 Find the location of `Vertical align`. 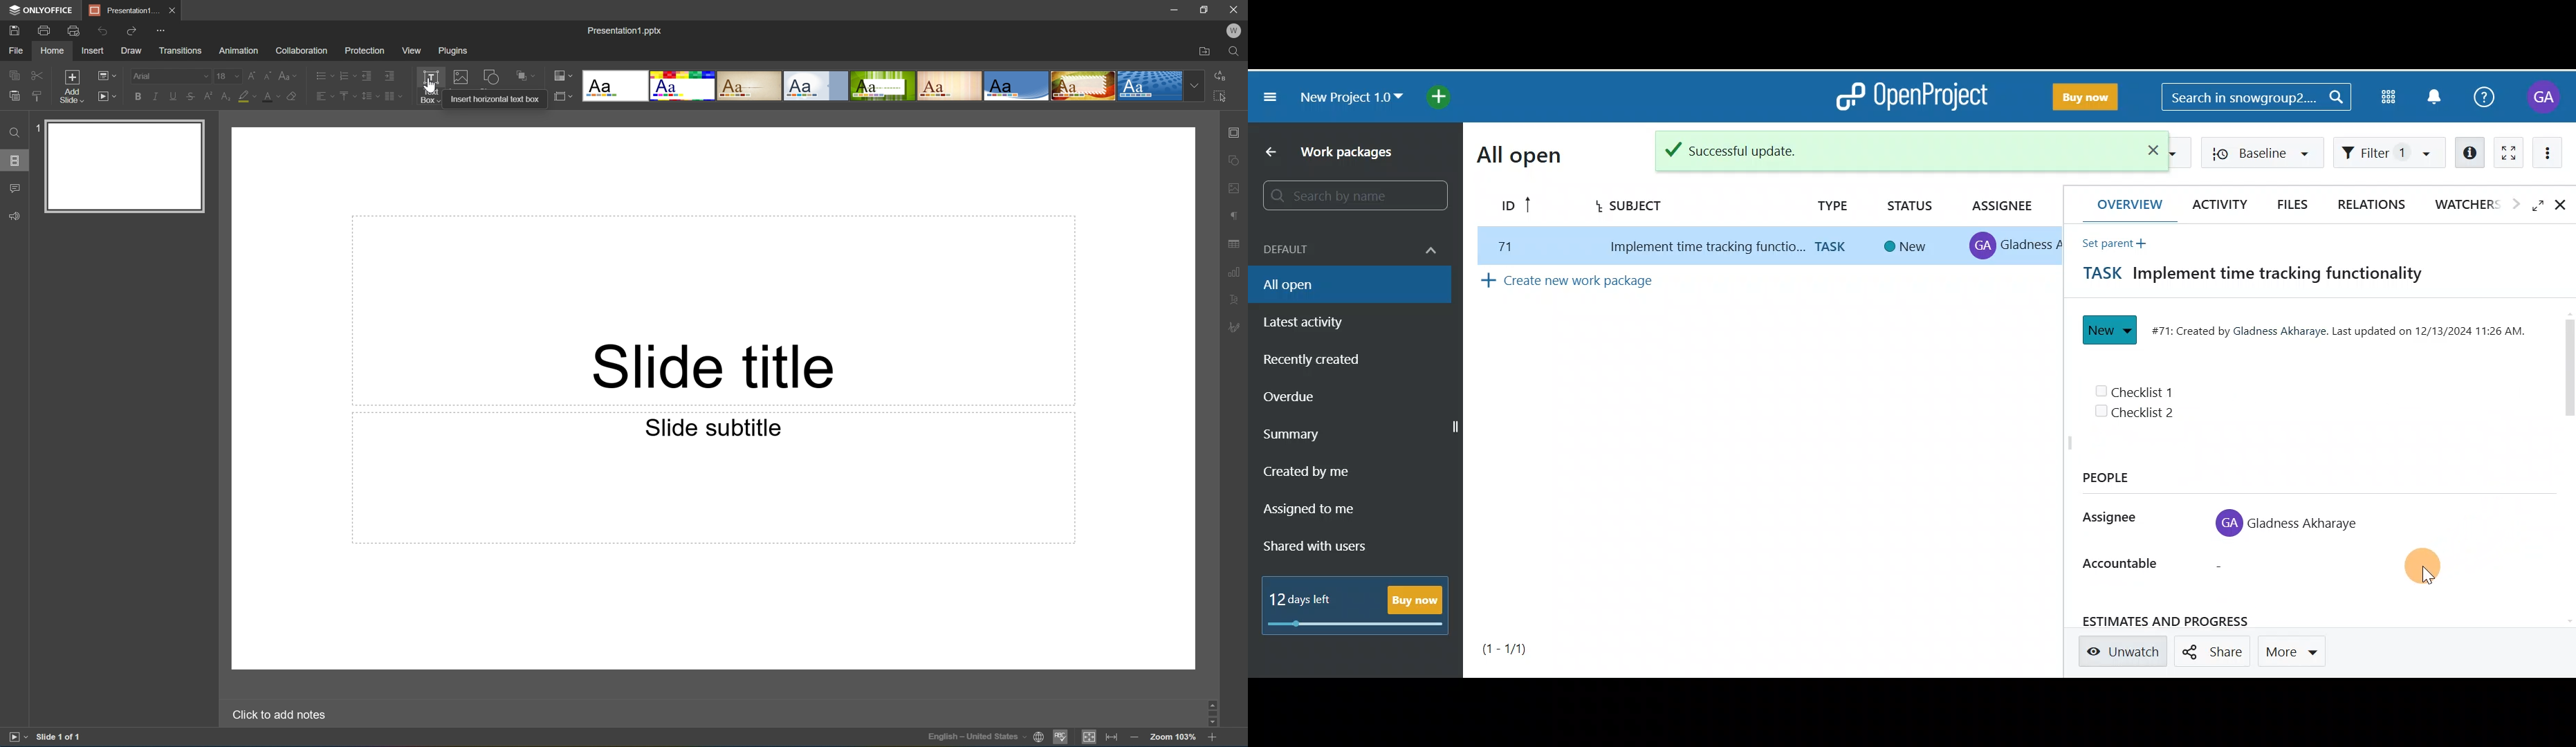

Vertical align is located at coordinates (347, 96).